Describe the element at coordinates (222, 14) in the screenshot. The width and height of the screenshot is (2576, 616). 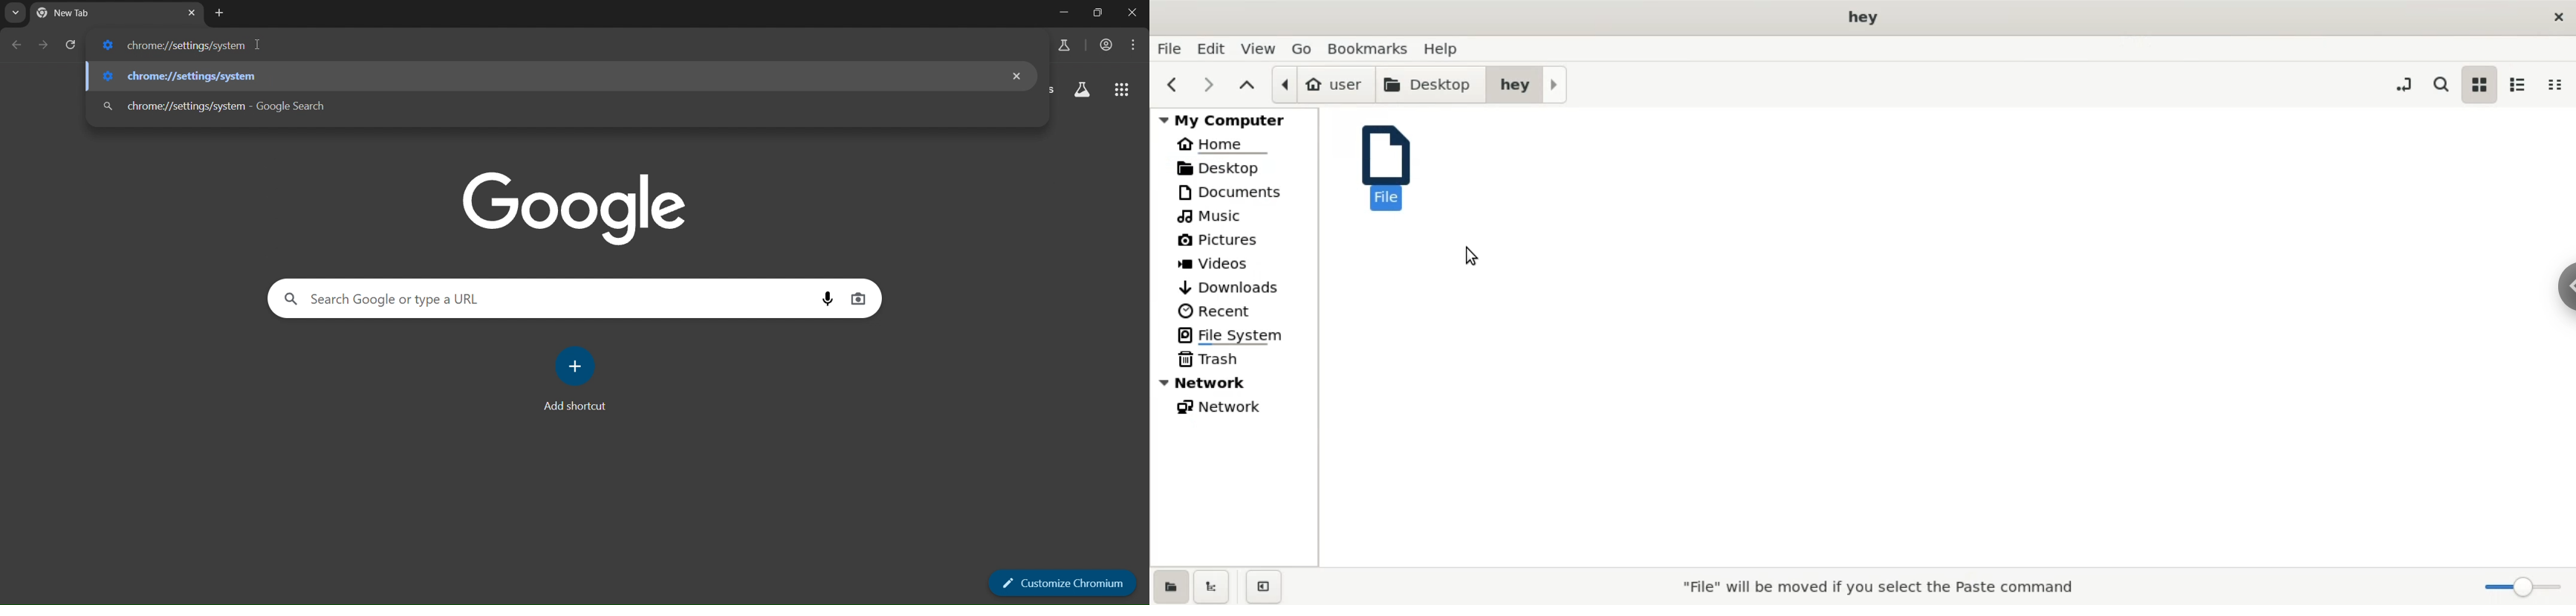
I see `new tab` at that location.